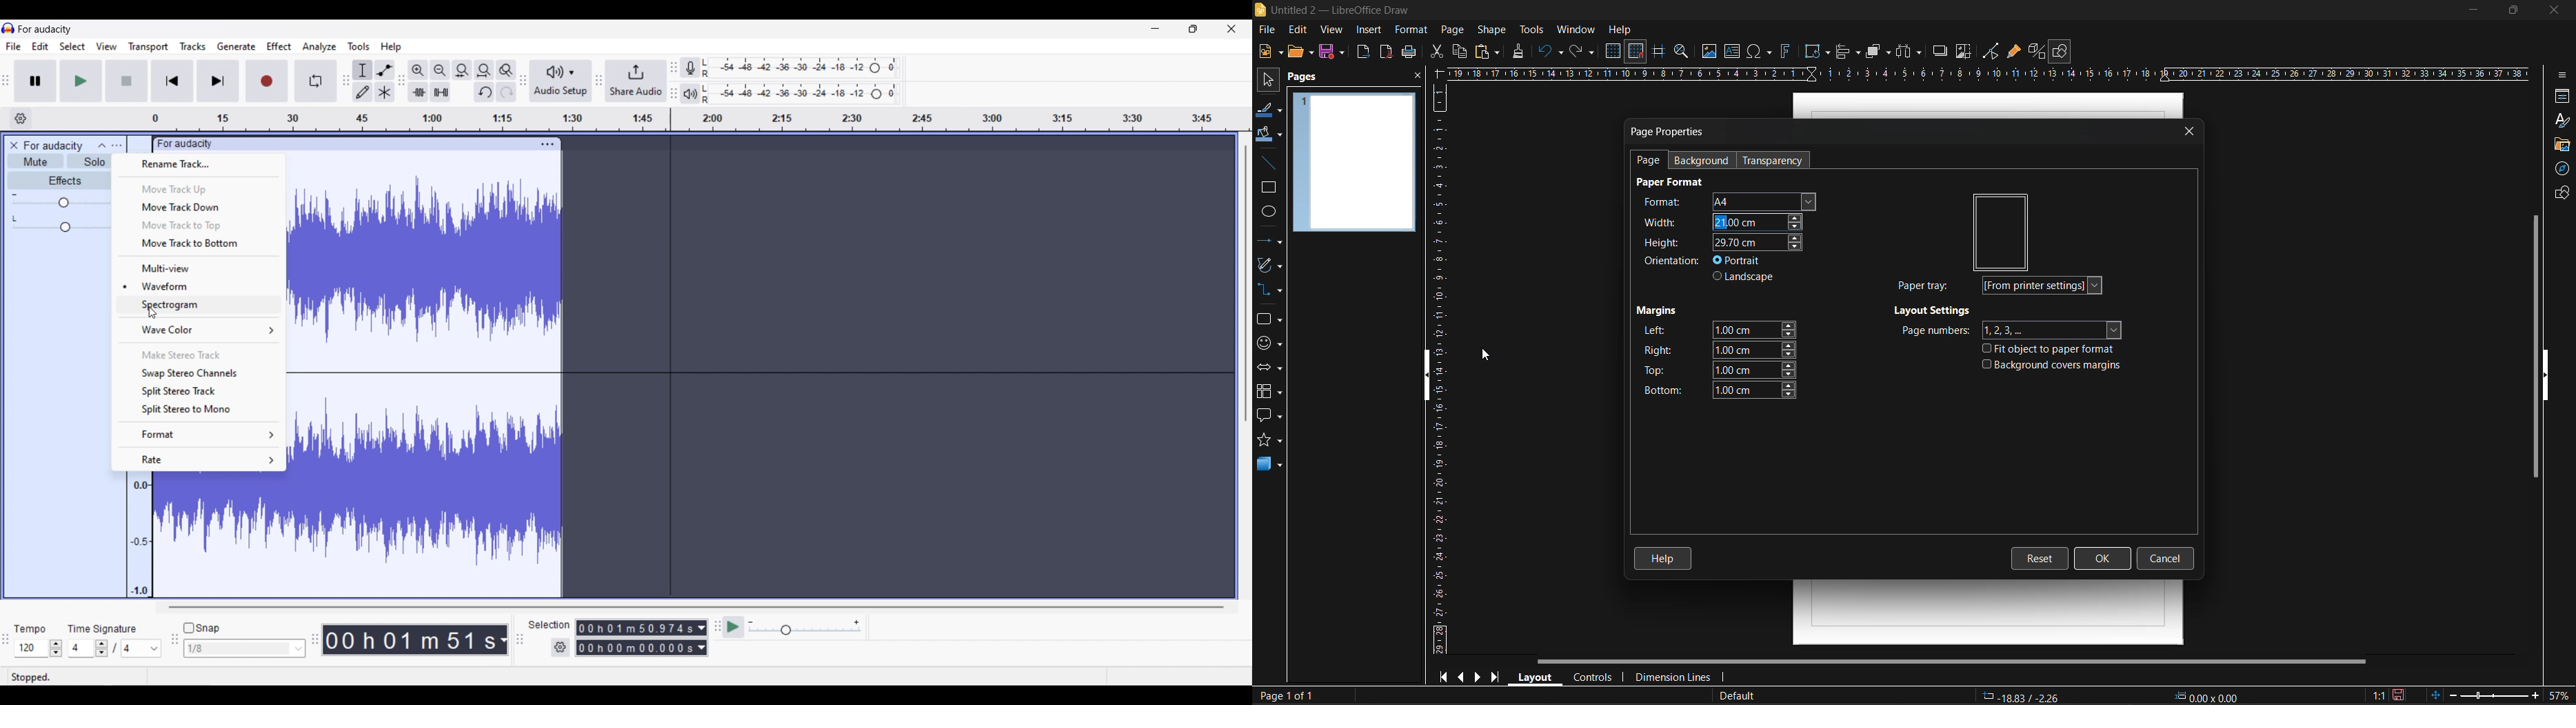 The image size is (2576, 728). Describe the element at coordinates (1660, 50) in the screenshot. I see `helplines` at that location.